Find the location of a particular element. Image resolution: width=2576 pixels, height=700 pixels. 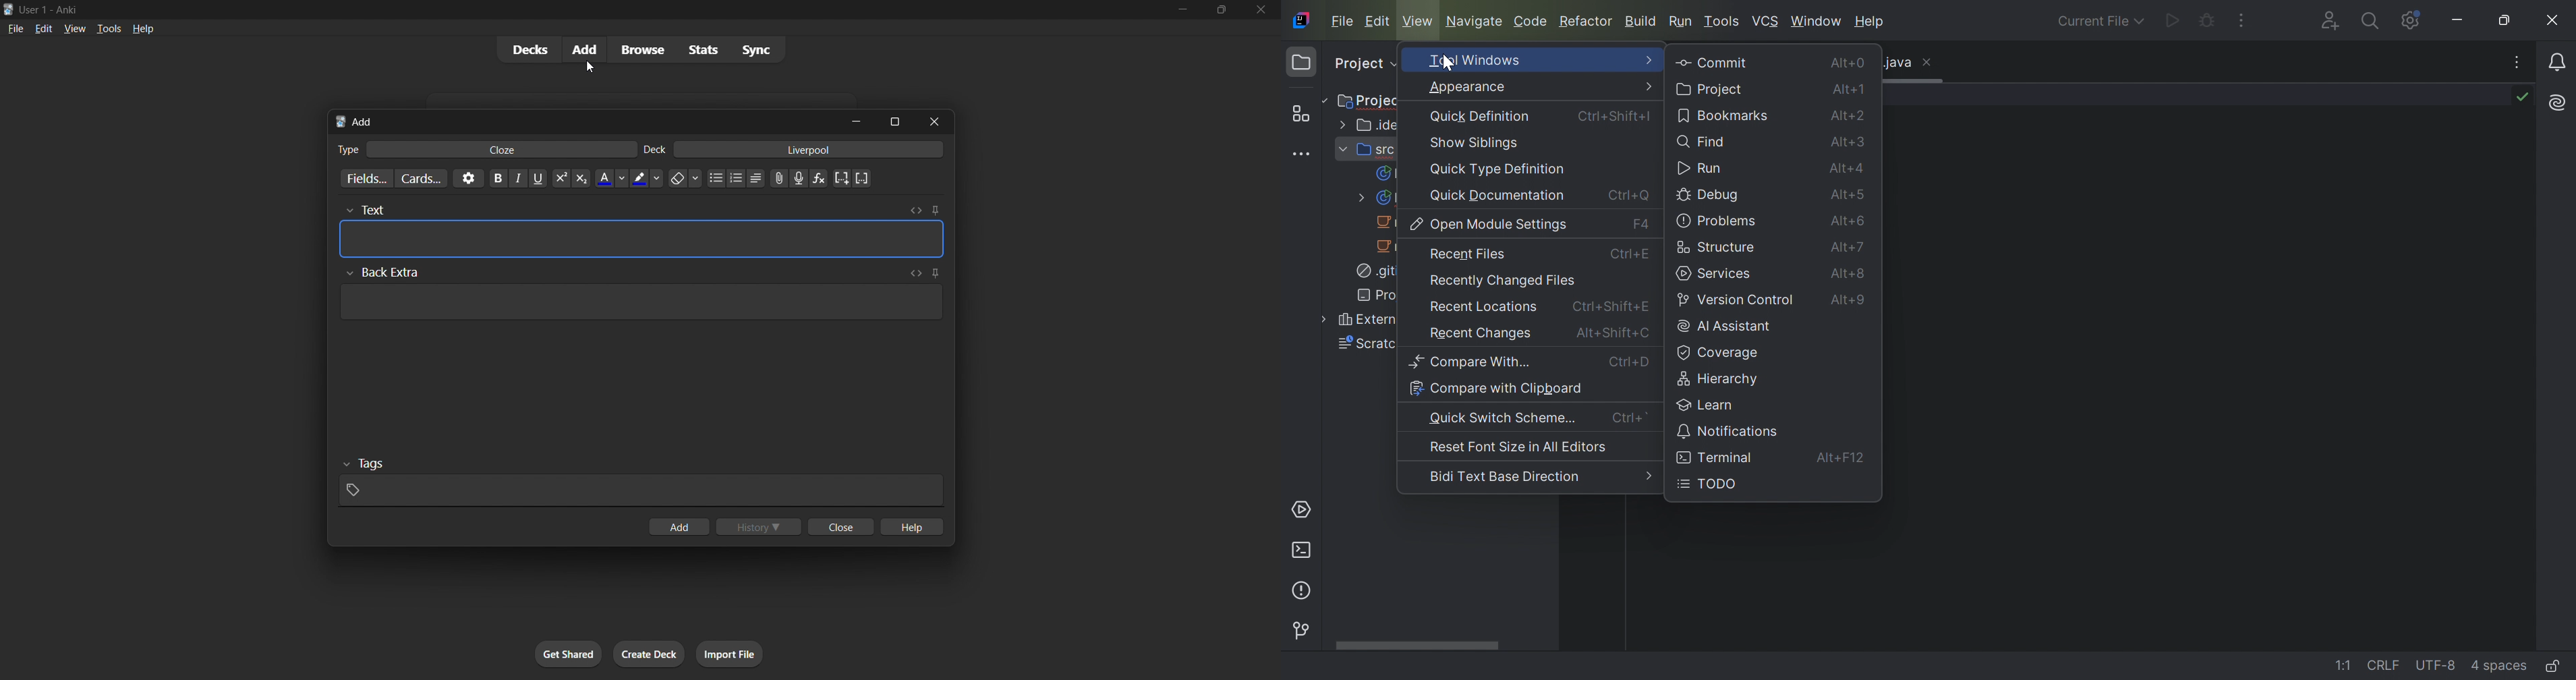

sync is located at coordinates (756, 49).